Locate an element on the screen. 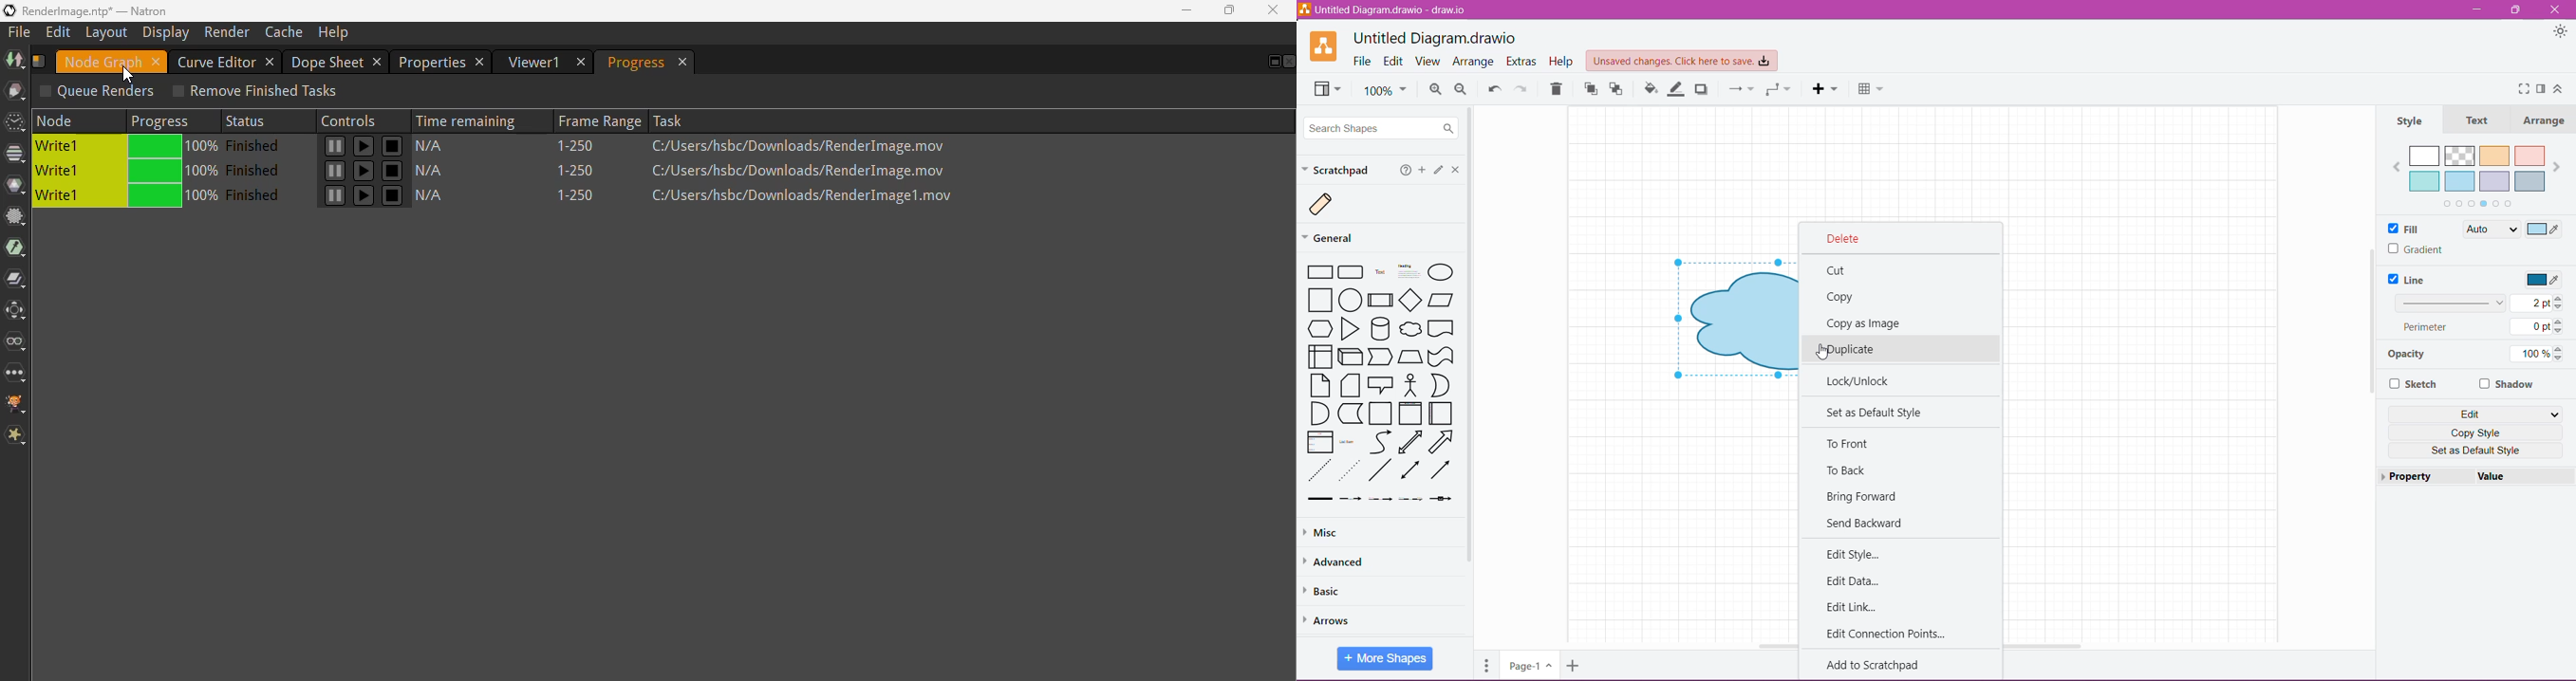 Image resolution: width=2576 pixels, height=700 pixels. value is located at coordinates (2523, 476).